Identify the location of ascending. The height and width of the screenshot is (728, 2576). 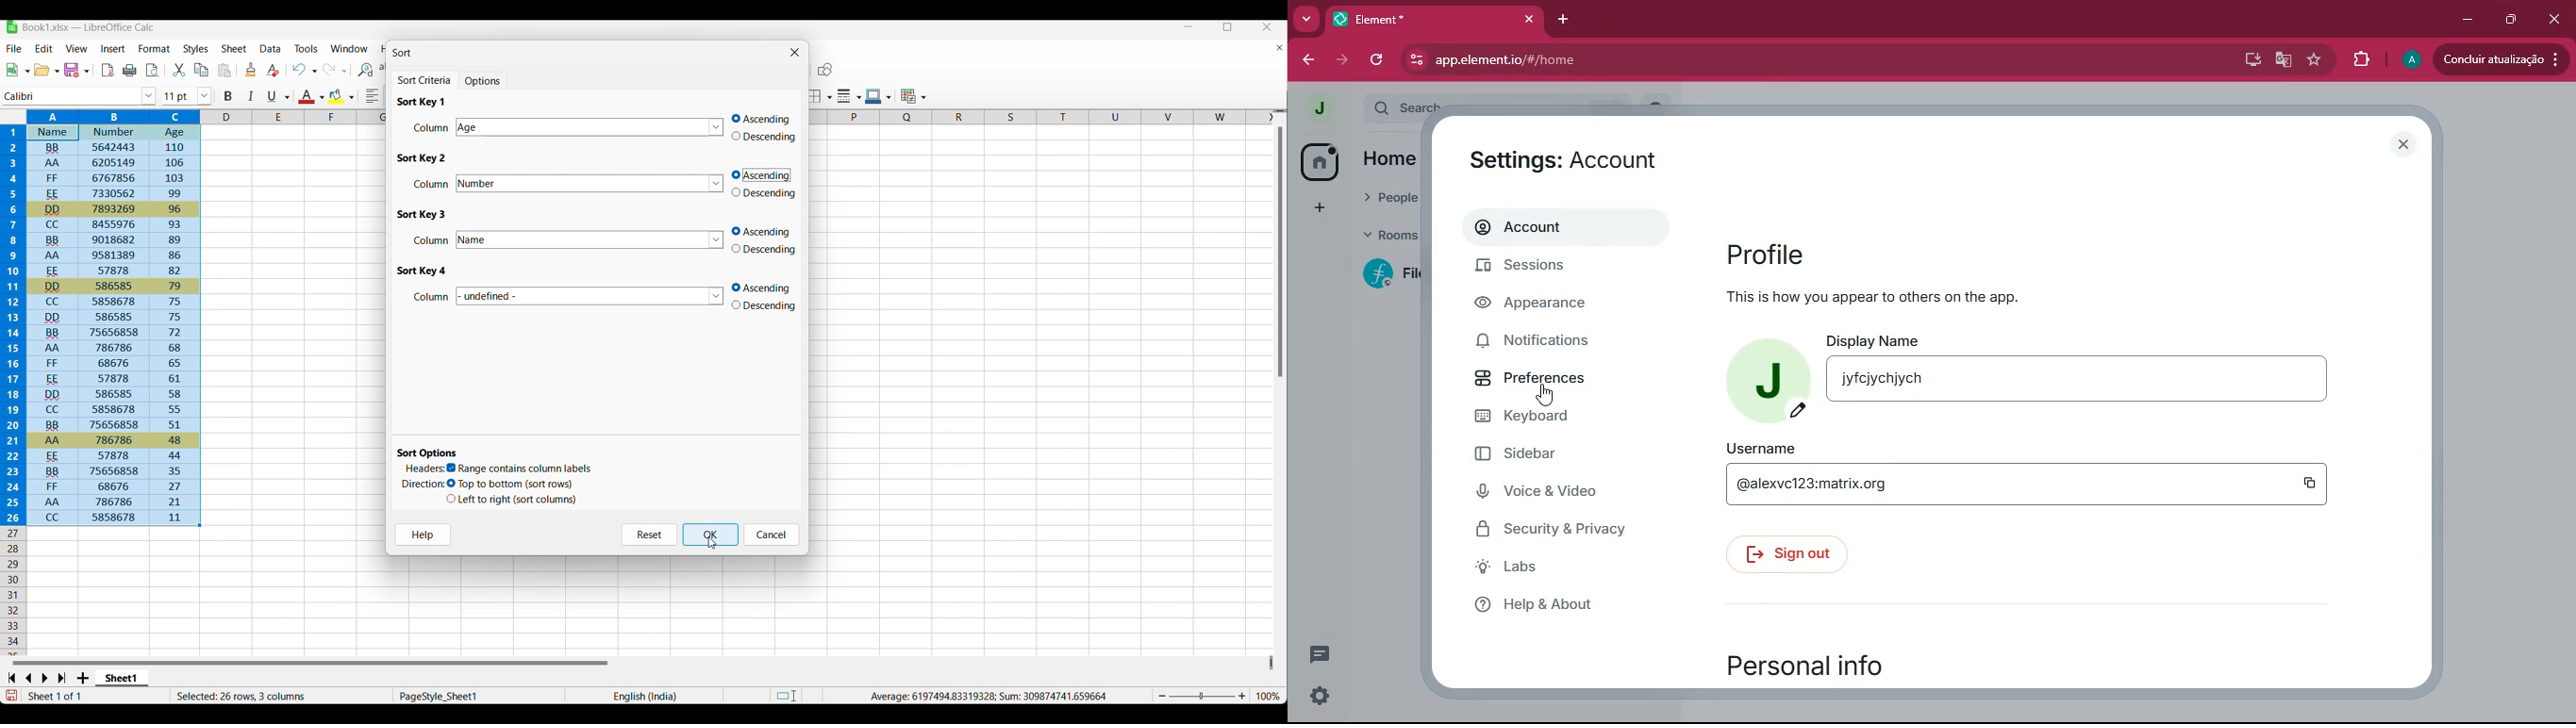
(765, 231).